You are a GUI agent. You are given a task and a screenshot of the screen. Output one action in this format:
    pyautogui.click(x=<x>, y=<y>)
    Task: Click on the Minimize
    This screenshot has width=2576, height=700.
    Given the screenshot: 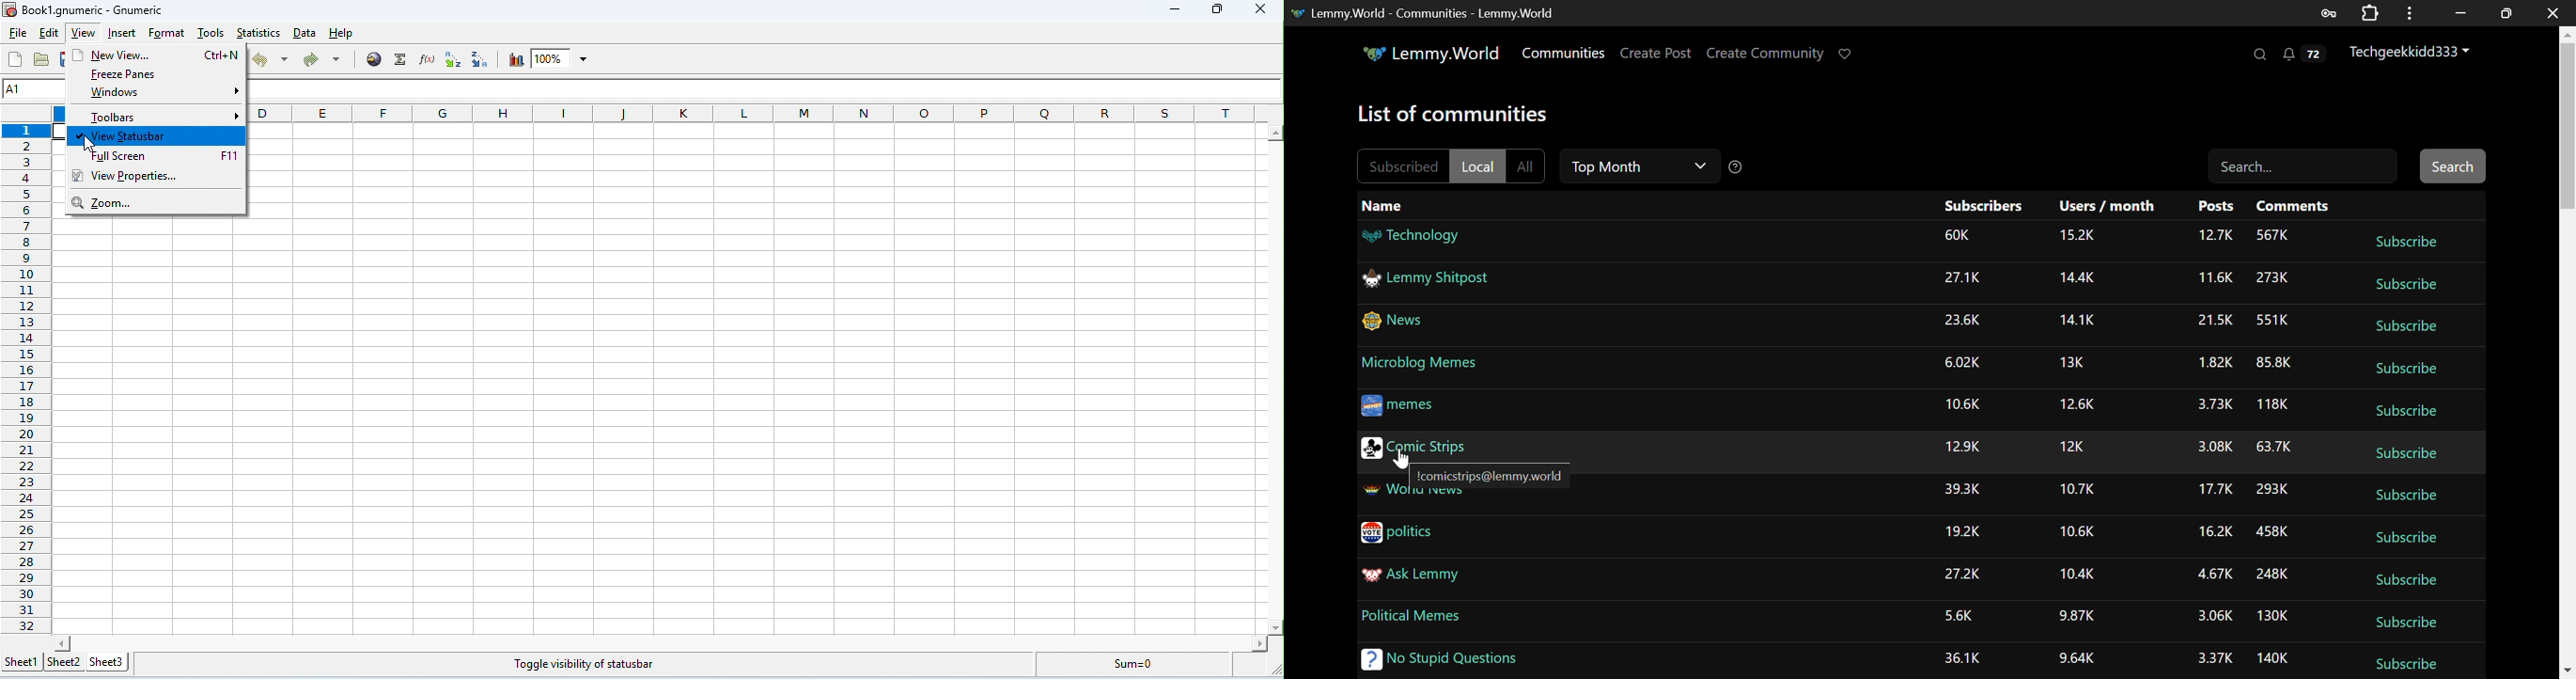 What is the action you would take?
    pyautogui.click(x=2509, y=13)
    